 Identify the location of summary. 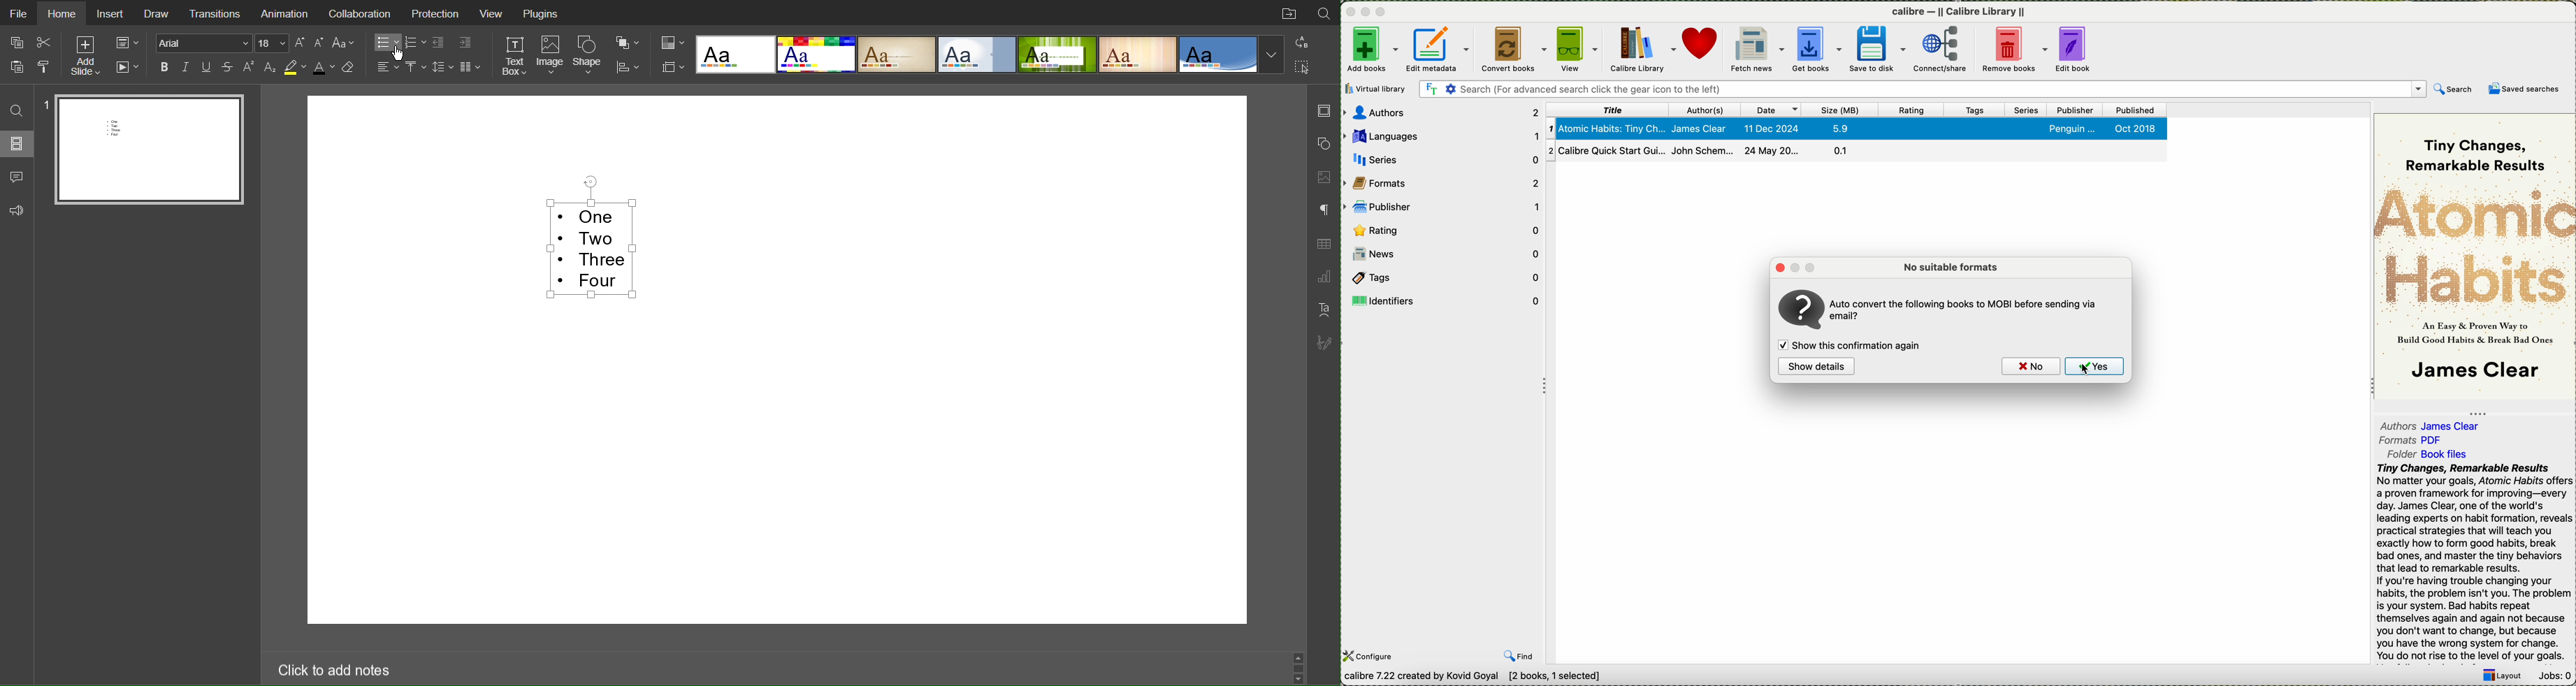
(2475, 562).